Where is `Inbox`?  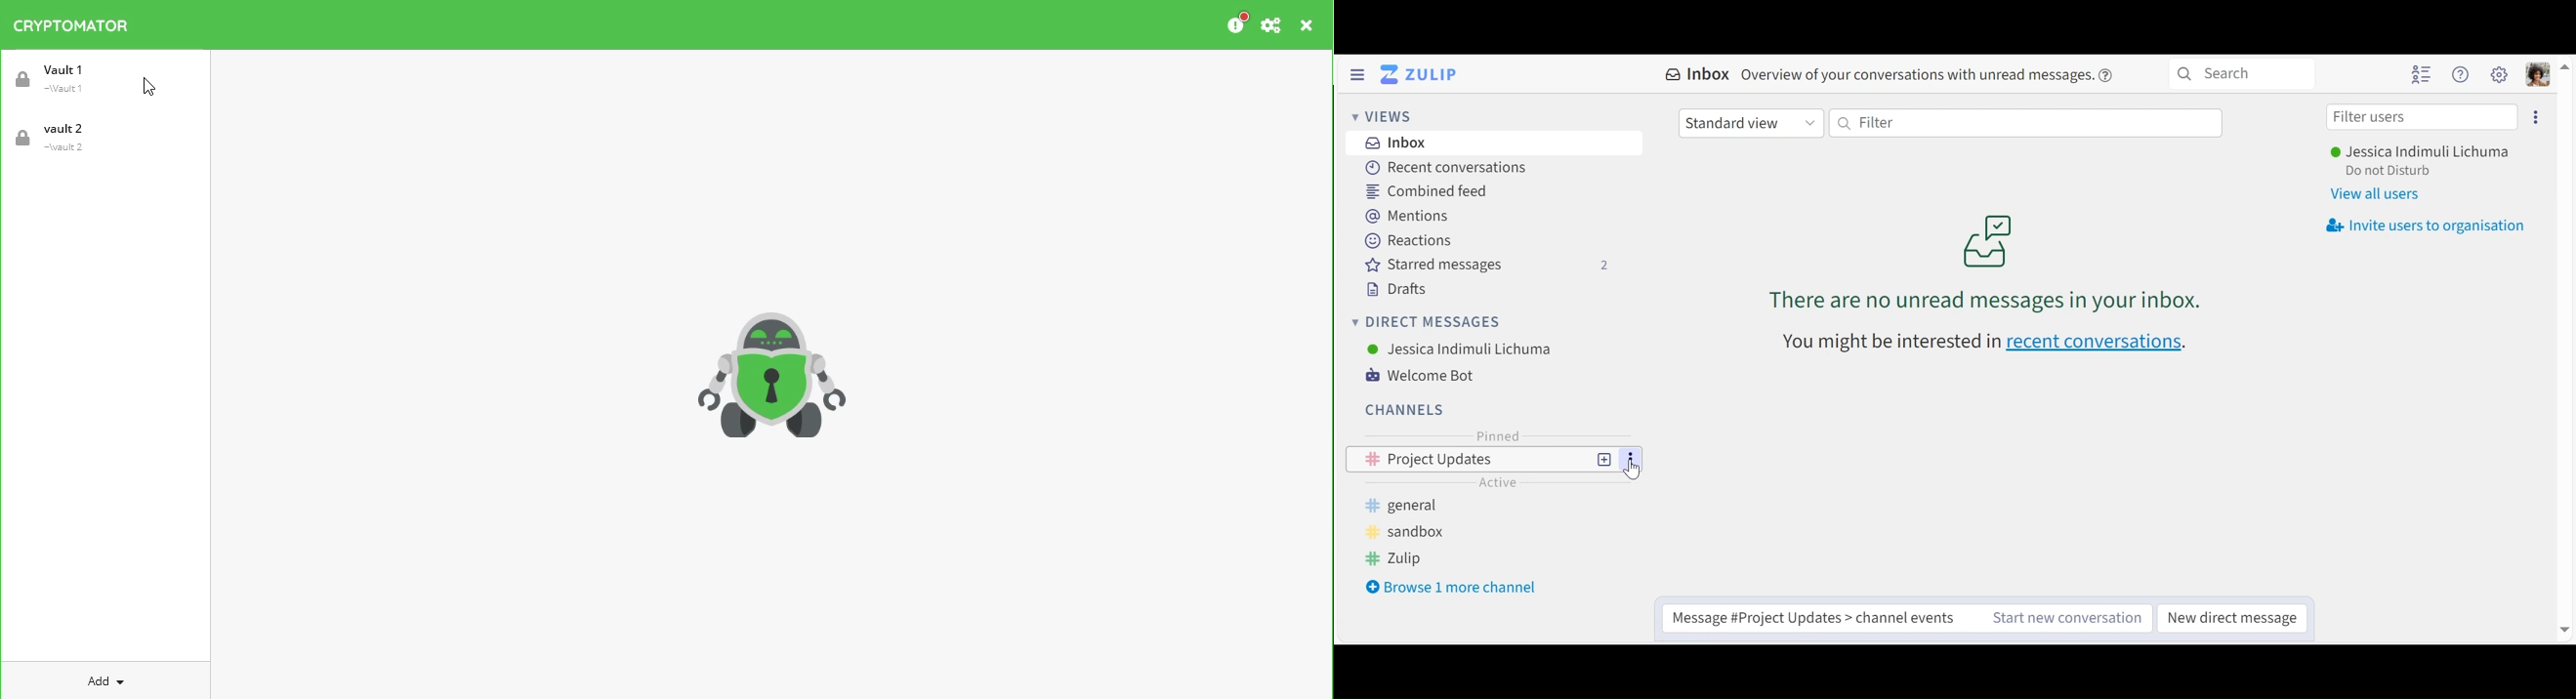
Inbox is located at coordinates (1395, 144).